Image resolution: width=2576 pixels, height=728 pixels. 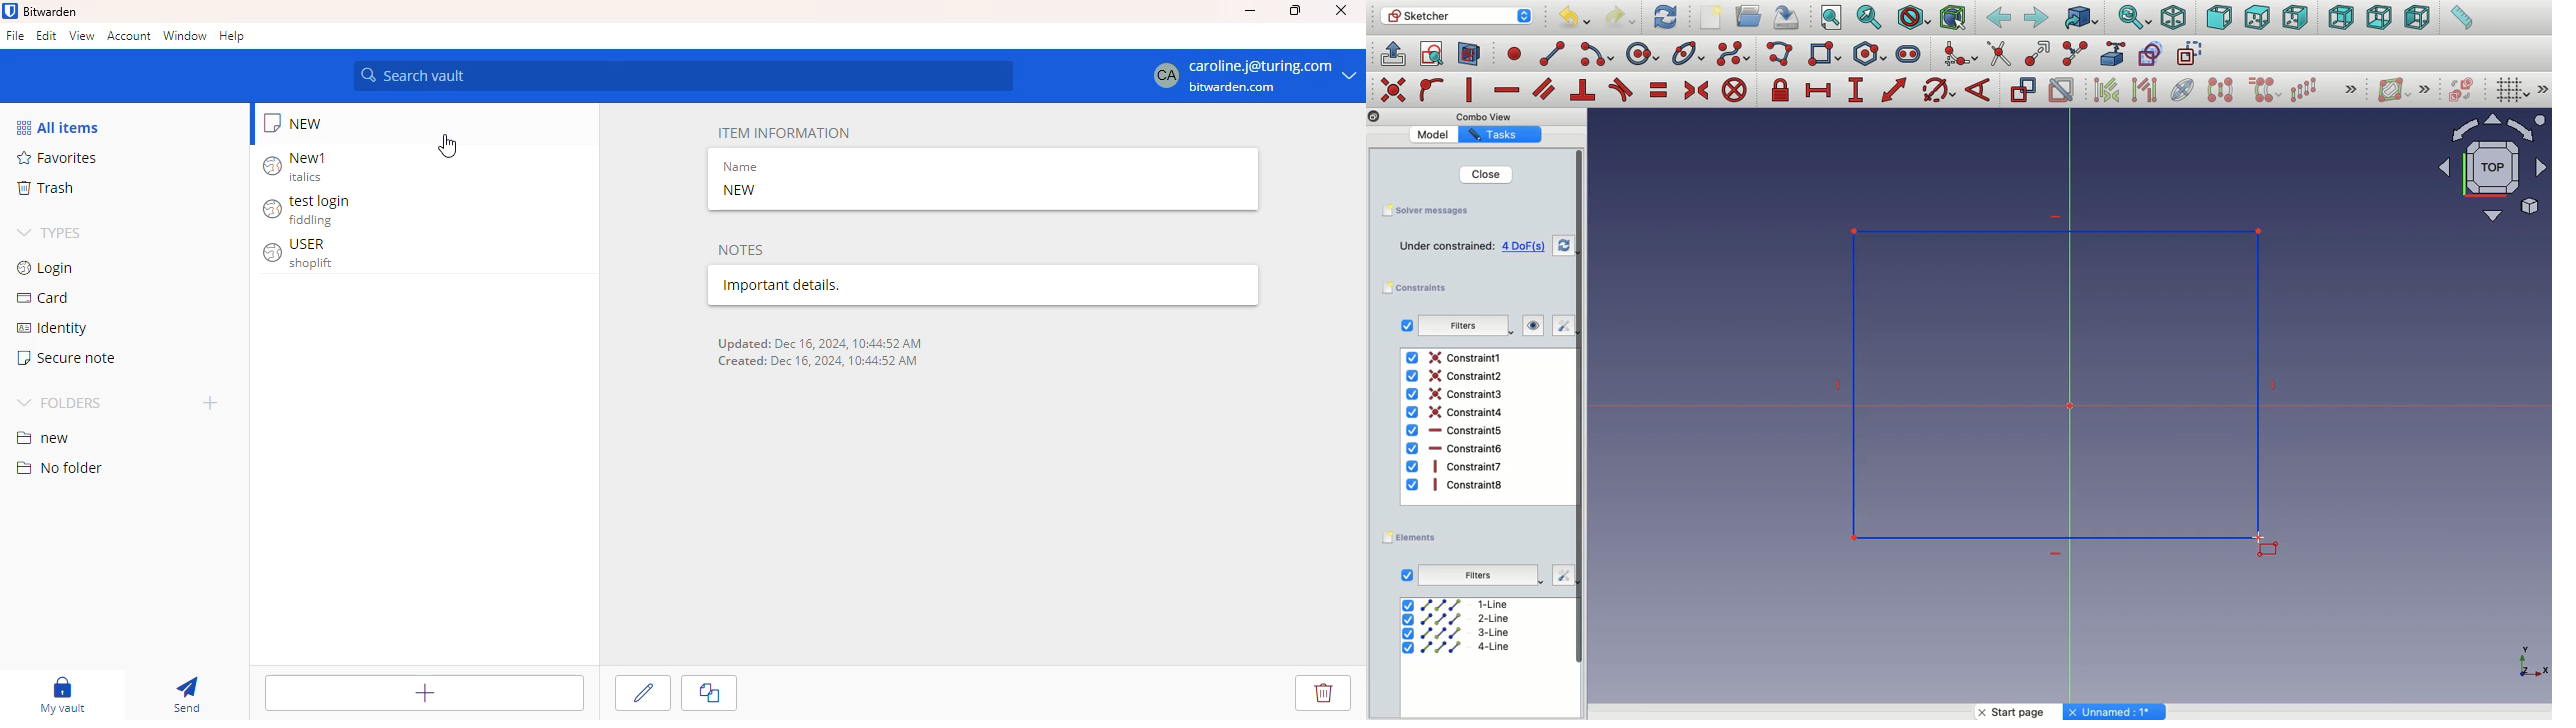 What do you see at coordinates (1456, 431) in the screenshot?
I see `Constraint5` at bounding box center [1456, 431].